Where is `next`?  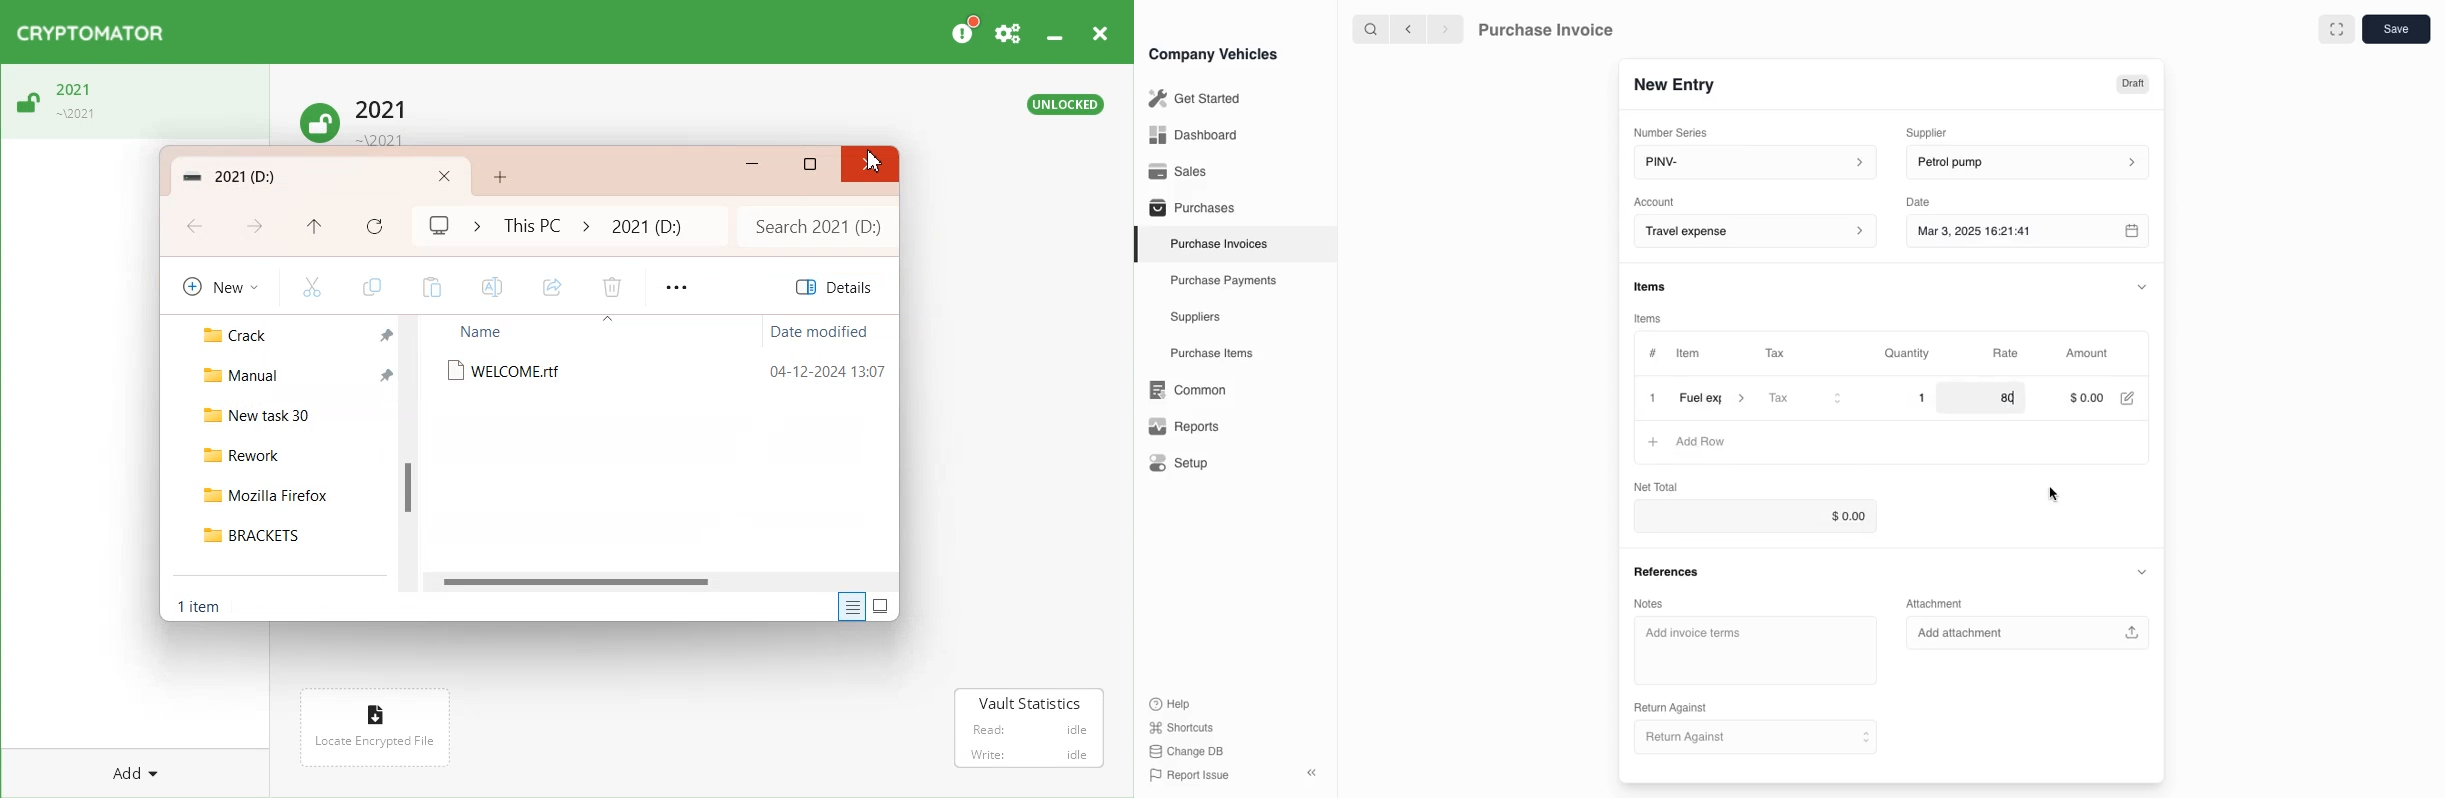 next is located at coordinates (1446, 28).